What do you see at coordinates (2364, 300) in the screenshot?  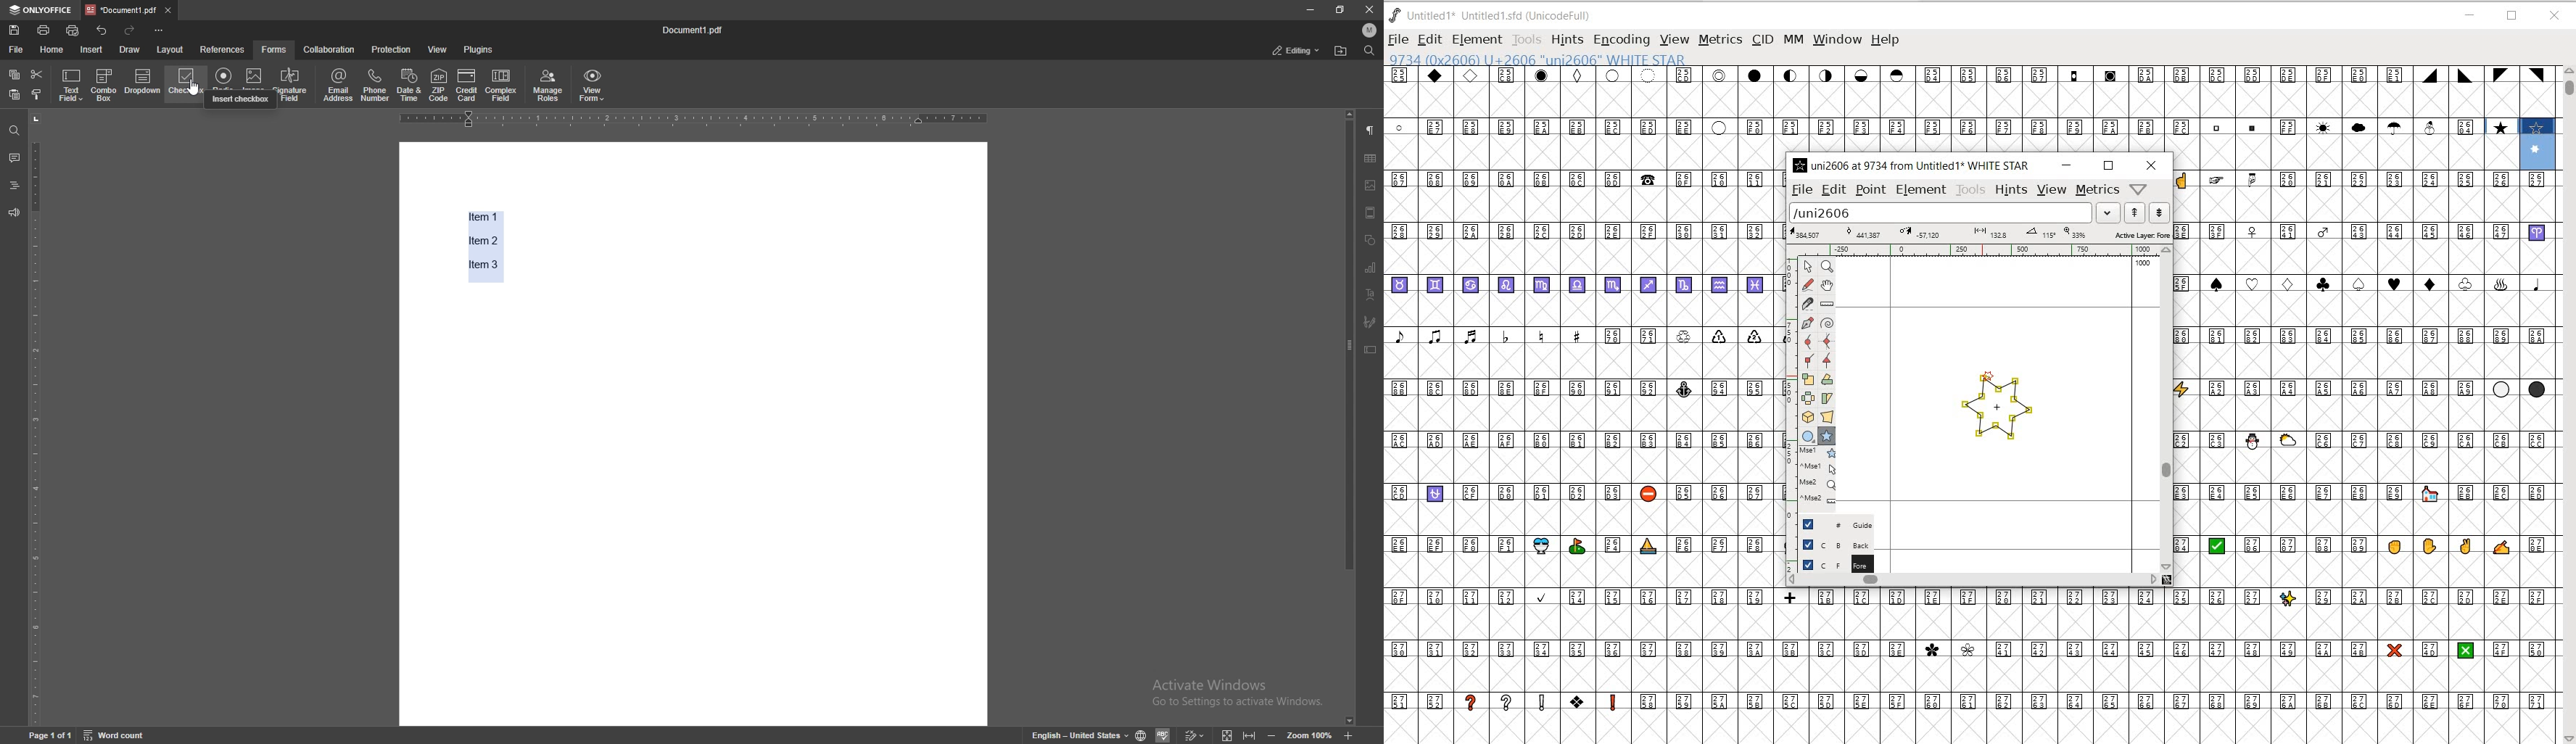 I see `GLYPHY CHARACTERS & NUMBERS` at bounding box center [2364, 300].